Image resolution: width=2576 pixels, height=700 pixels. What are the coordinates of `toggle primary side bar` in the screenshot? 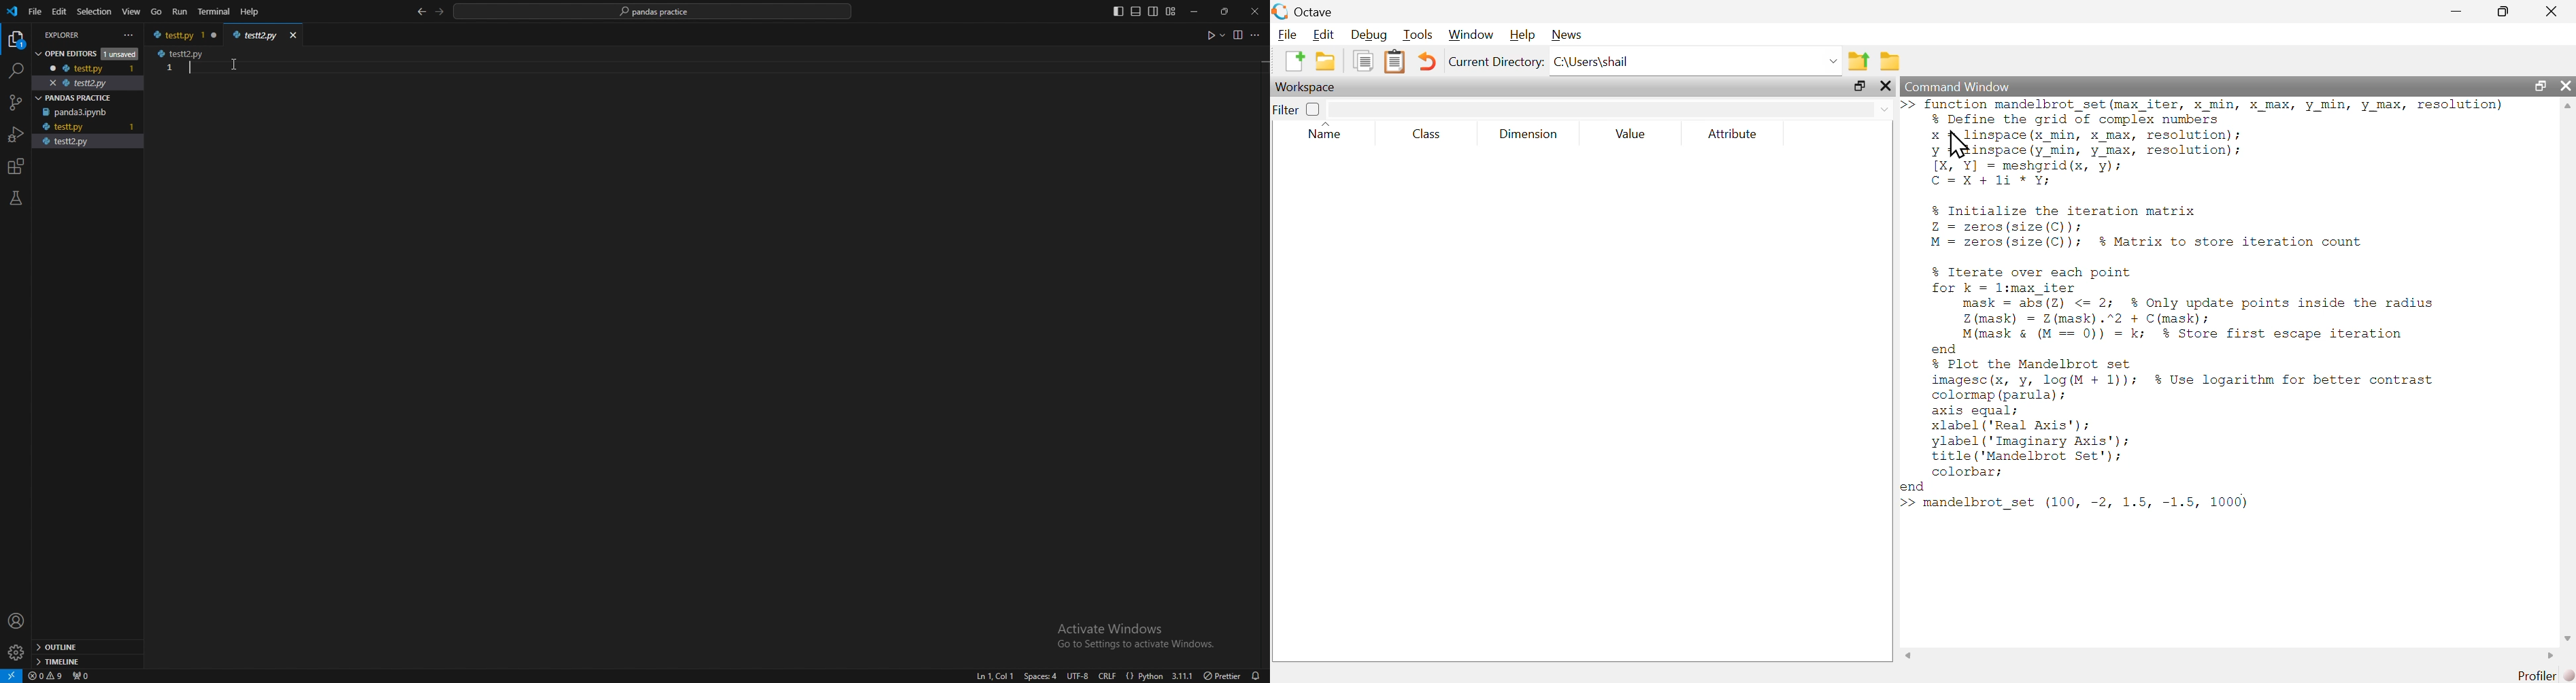 It's located at (1120, 11).